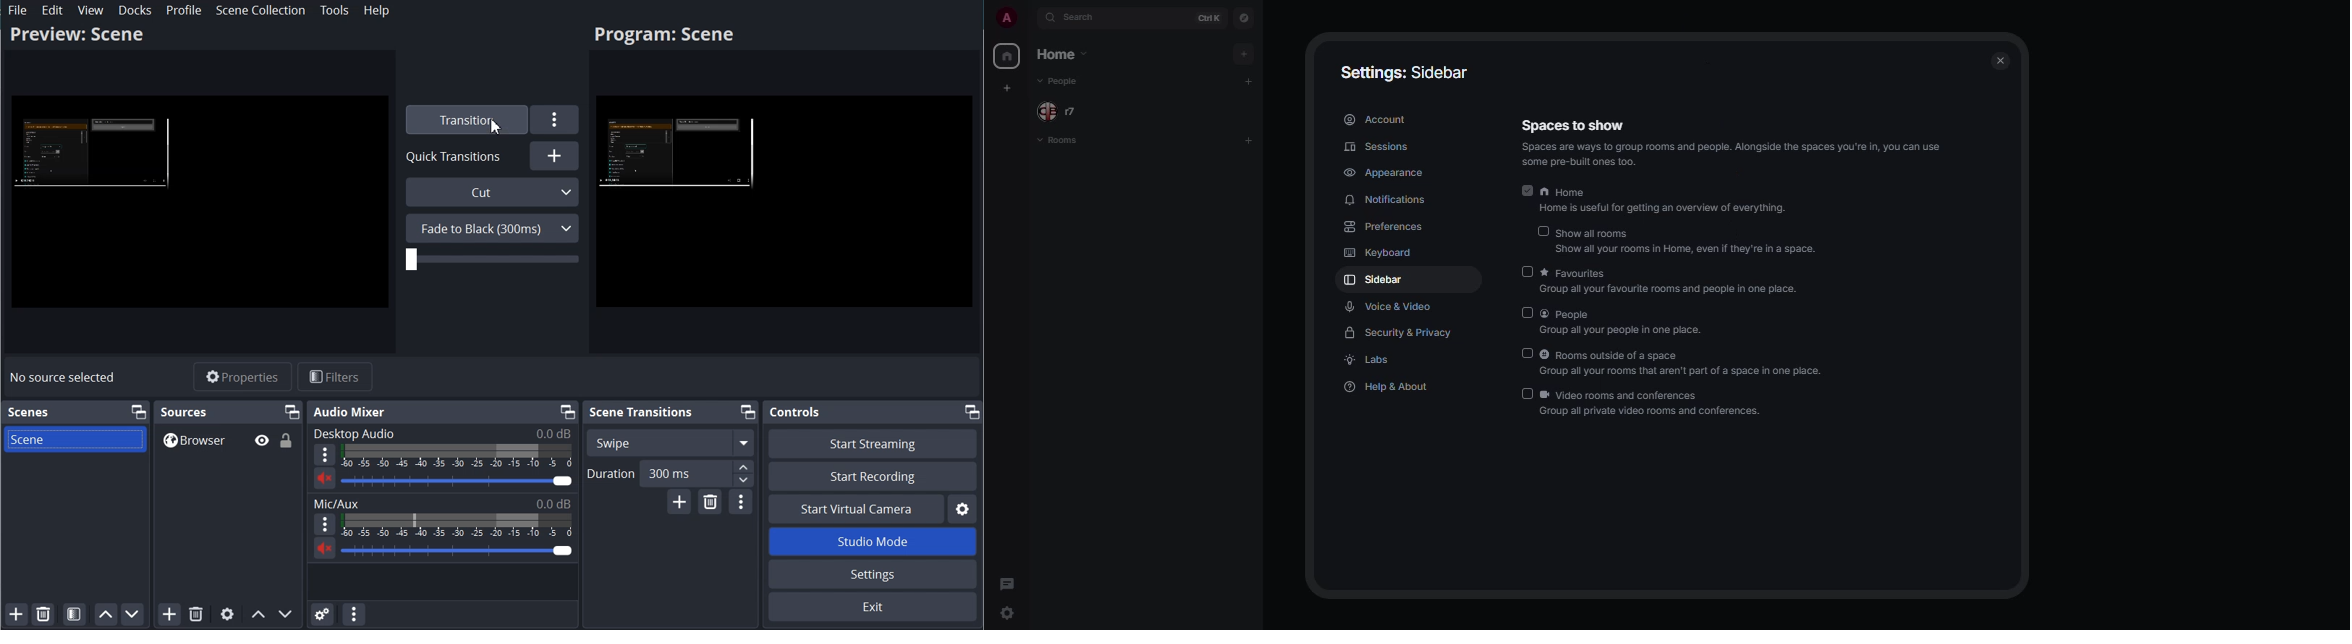 This screenshot has height=644, width=2352. I want to click on Text, so click(443, 503).